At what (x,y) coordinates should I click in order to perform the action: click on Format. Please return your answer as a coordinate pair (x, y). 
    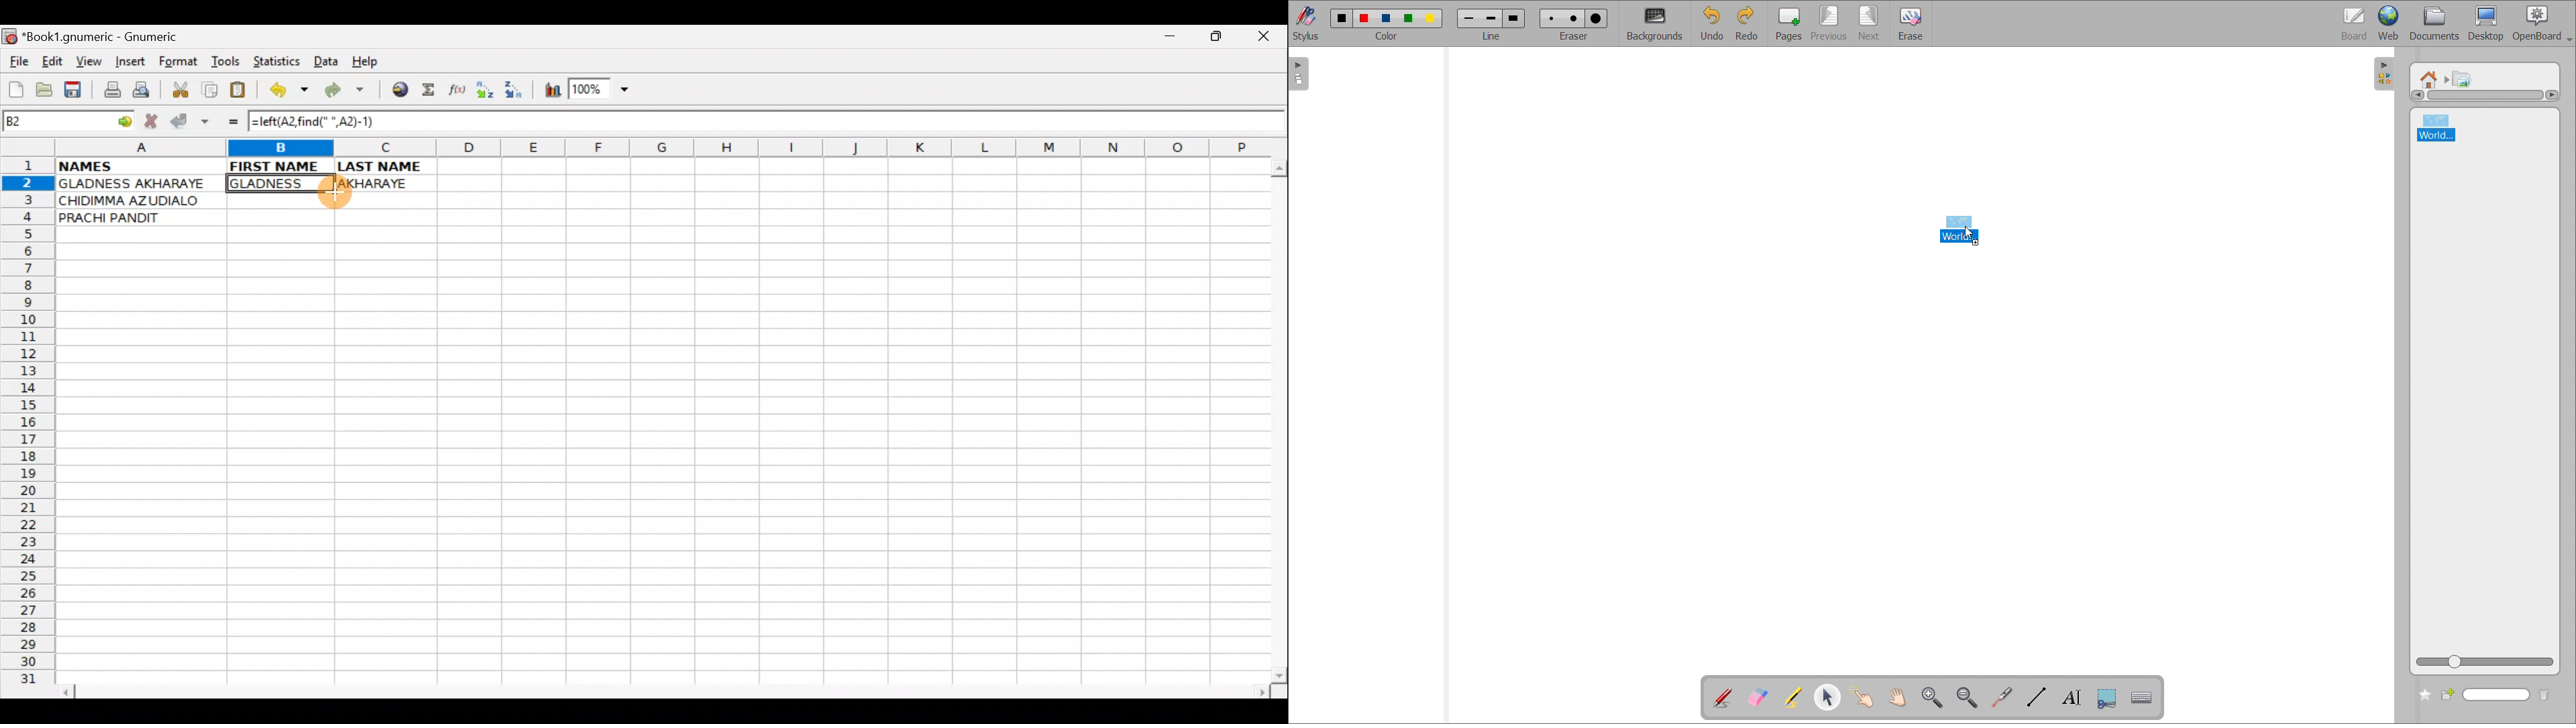
    Looking at the image, I should click on (181, 63).